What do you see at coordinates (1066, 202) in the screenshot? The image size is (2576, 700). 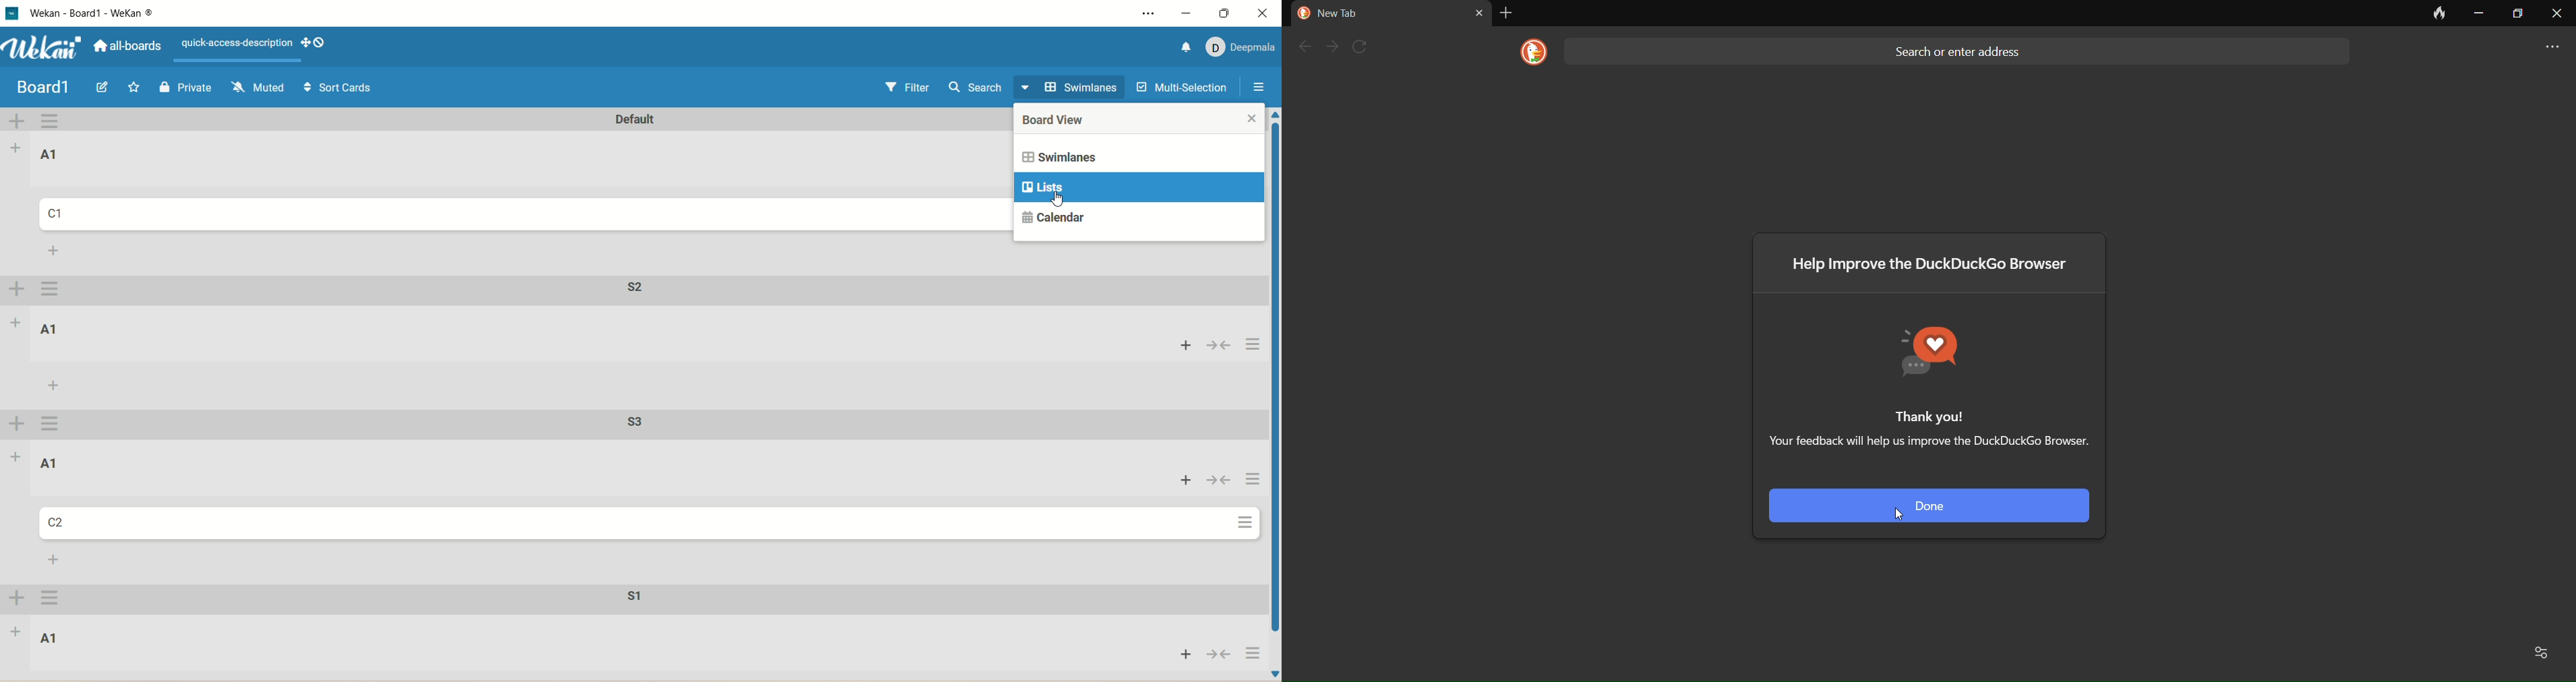 I see `cursor` at bounding box center [1066, 202].